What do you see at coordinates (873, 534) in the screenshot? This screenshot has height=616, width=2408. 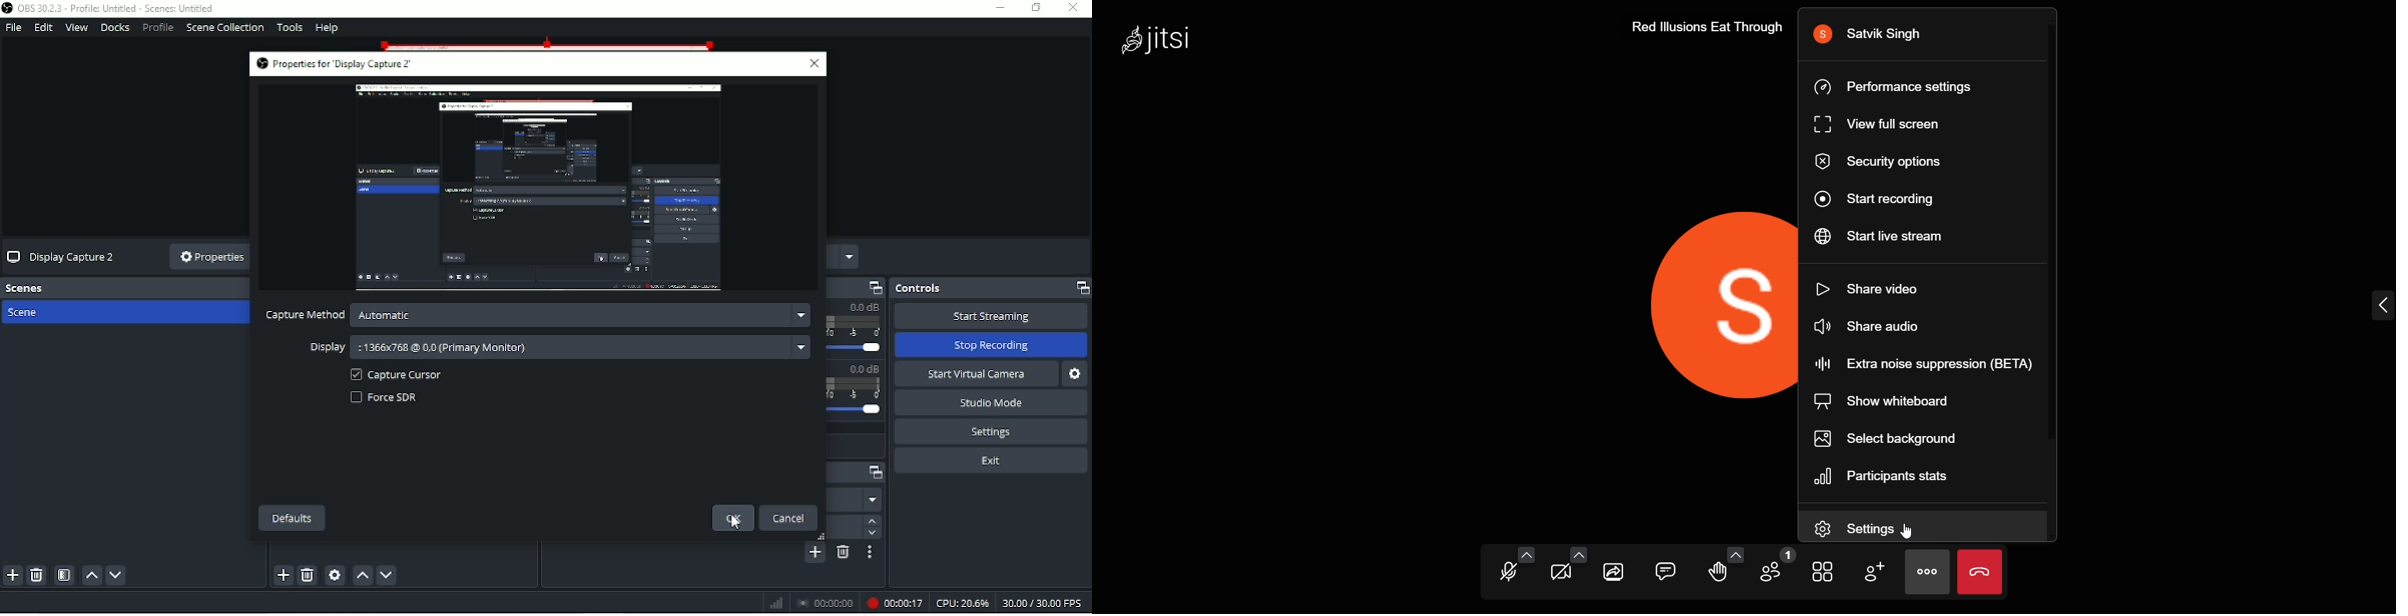 I see `down arrow` at bounding box center [873, 534].